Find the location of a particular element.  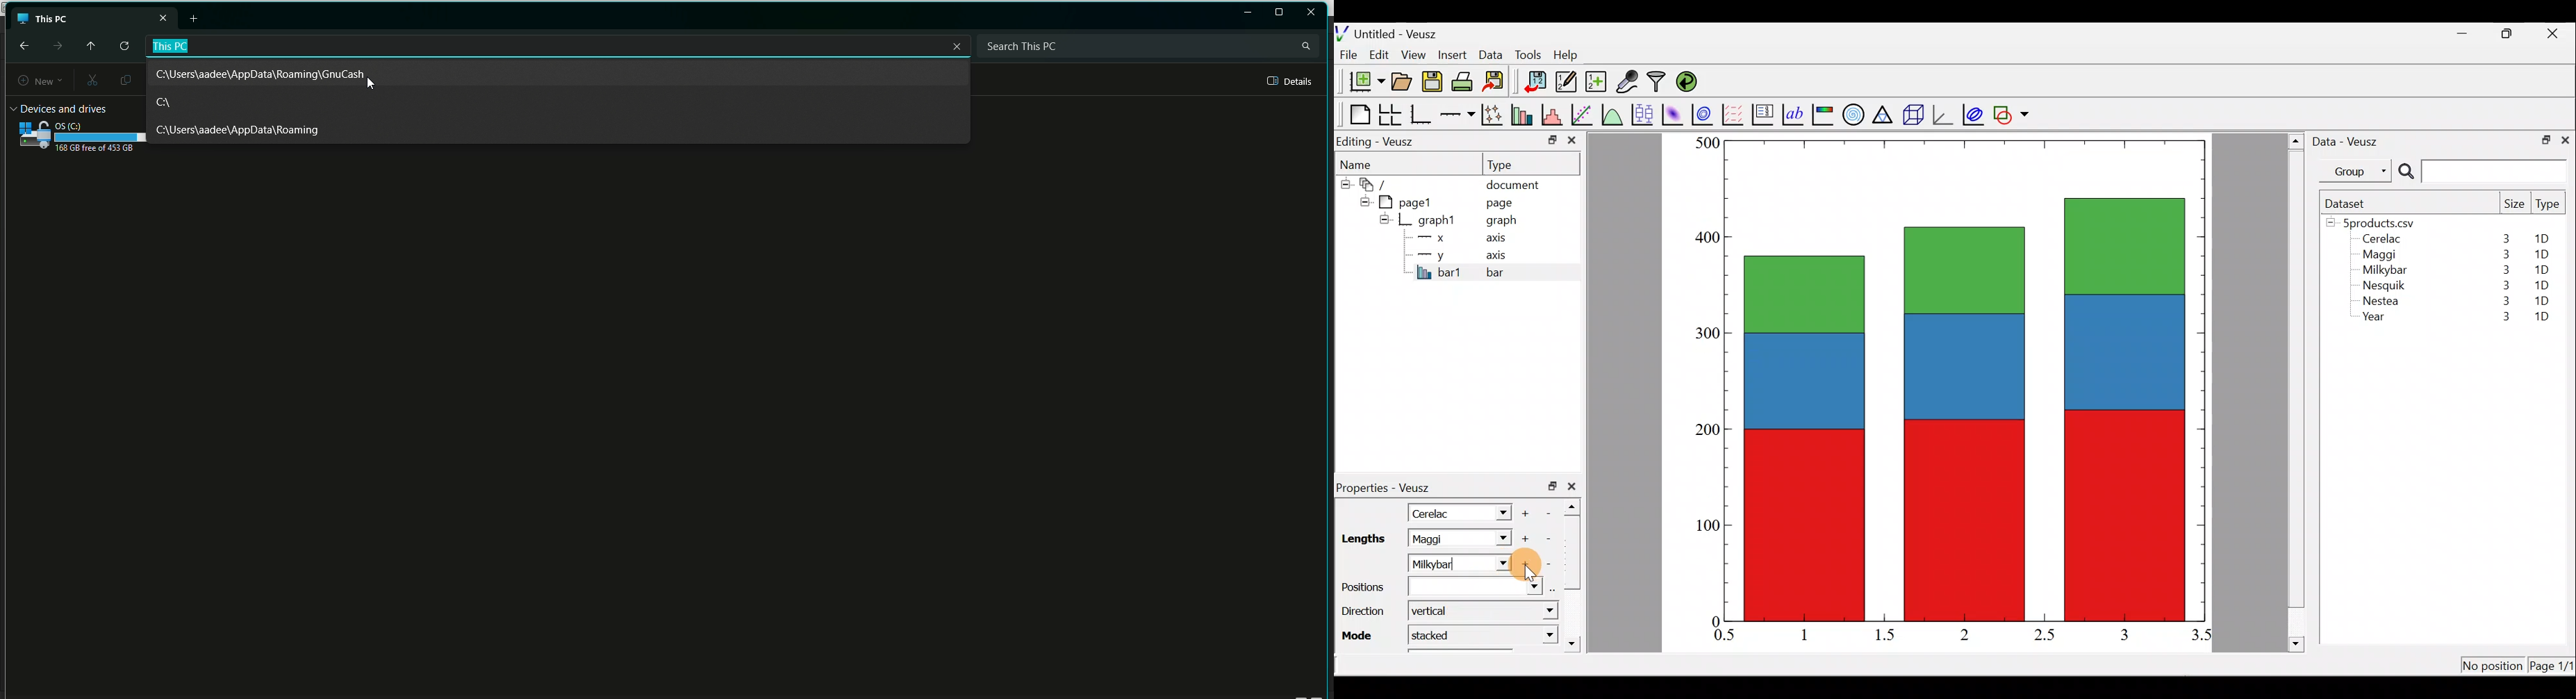

1D is located at coordinates (2539, 269).